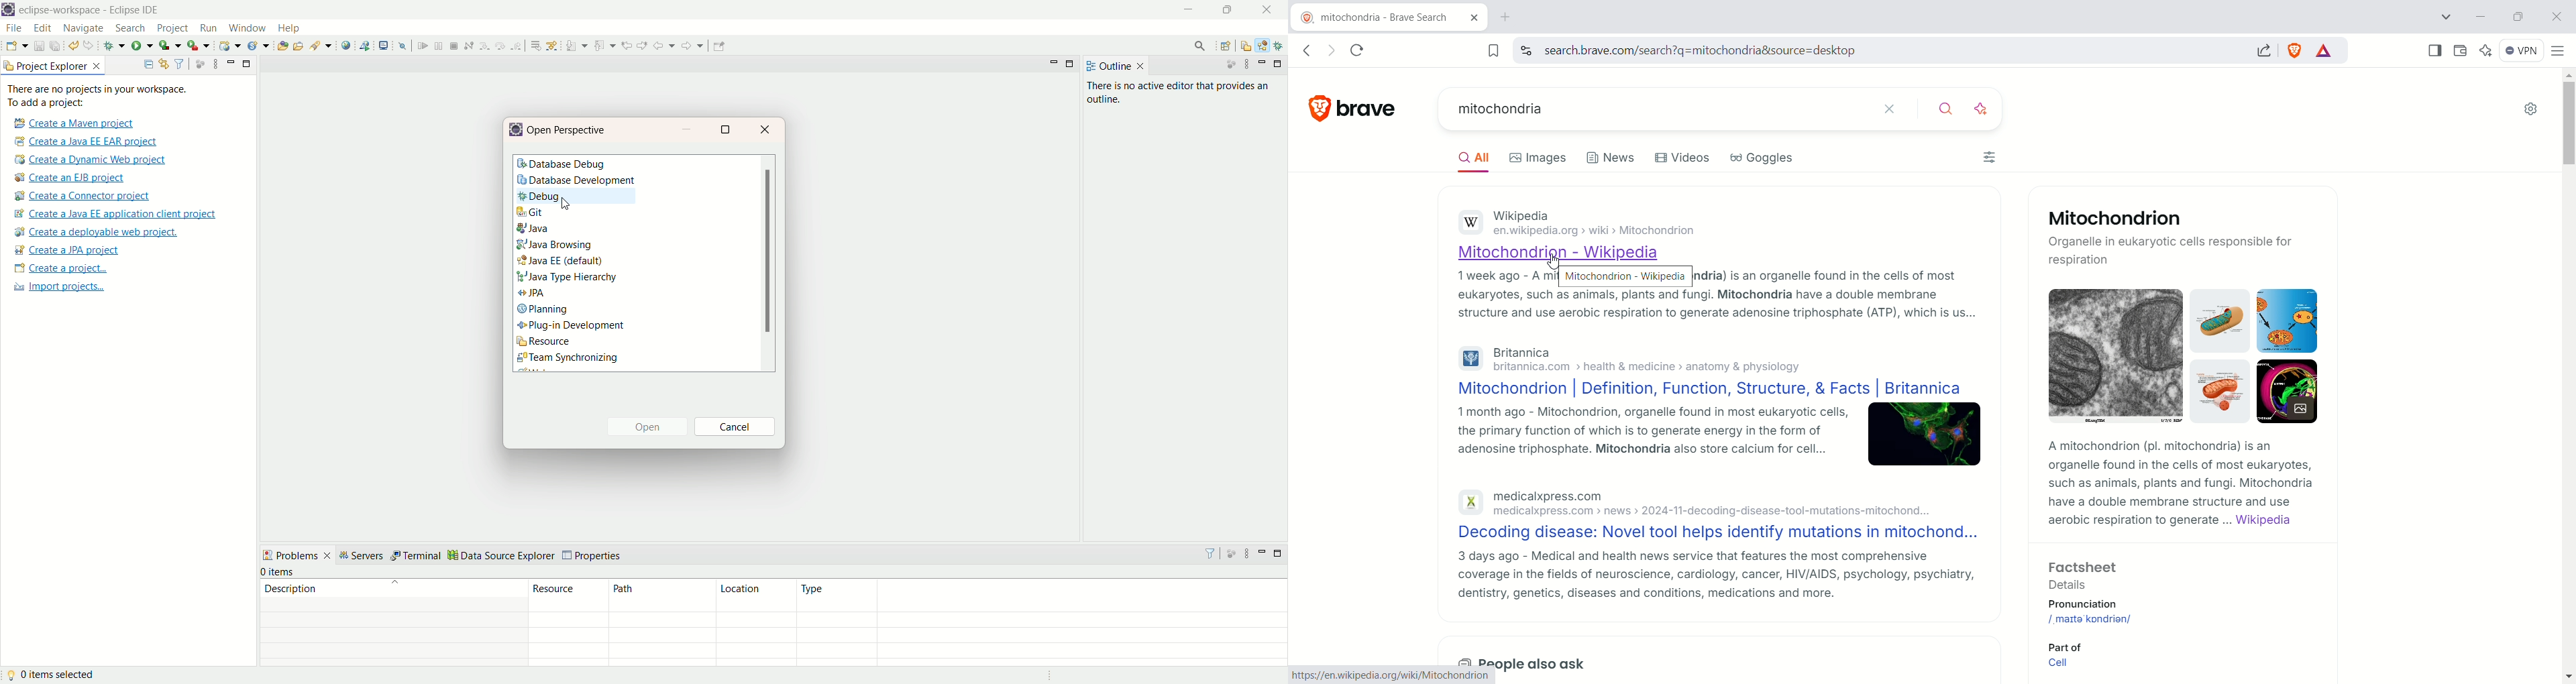 This screenshot has height=700, width=2576. What do you see at coordinates (1375, 108) in the screenshot?
I see `brave` at bounding box center [1375, 108].